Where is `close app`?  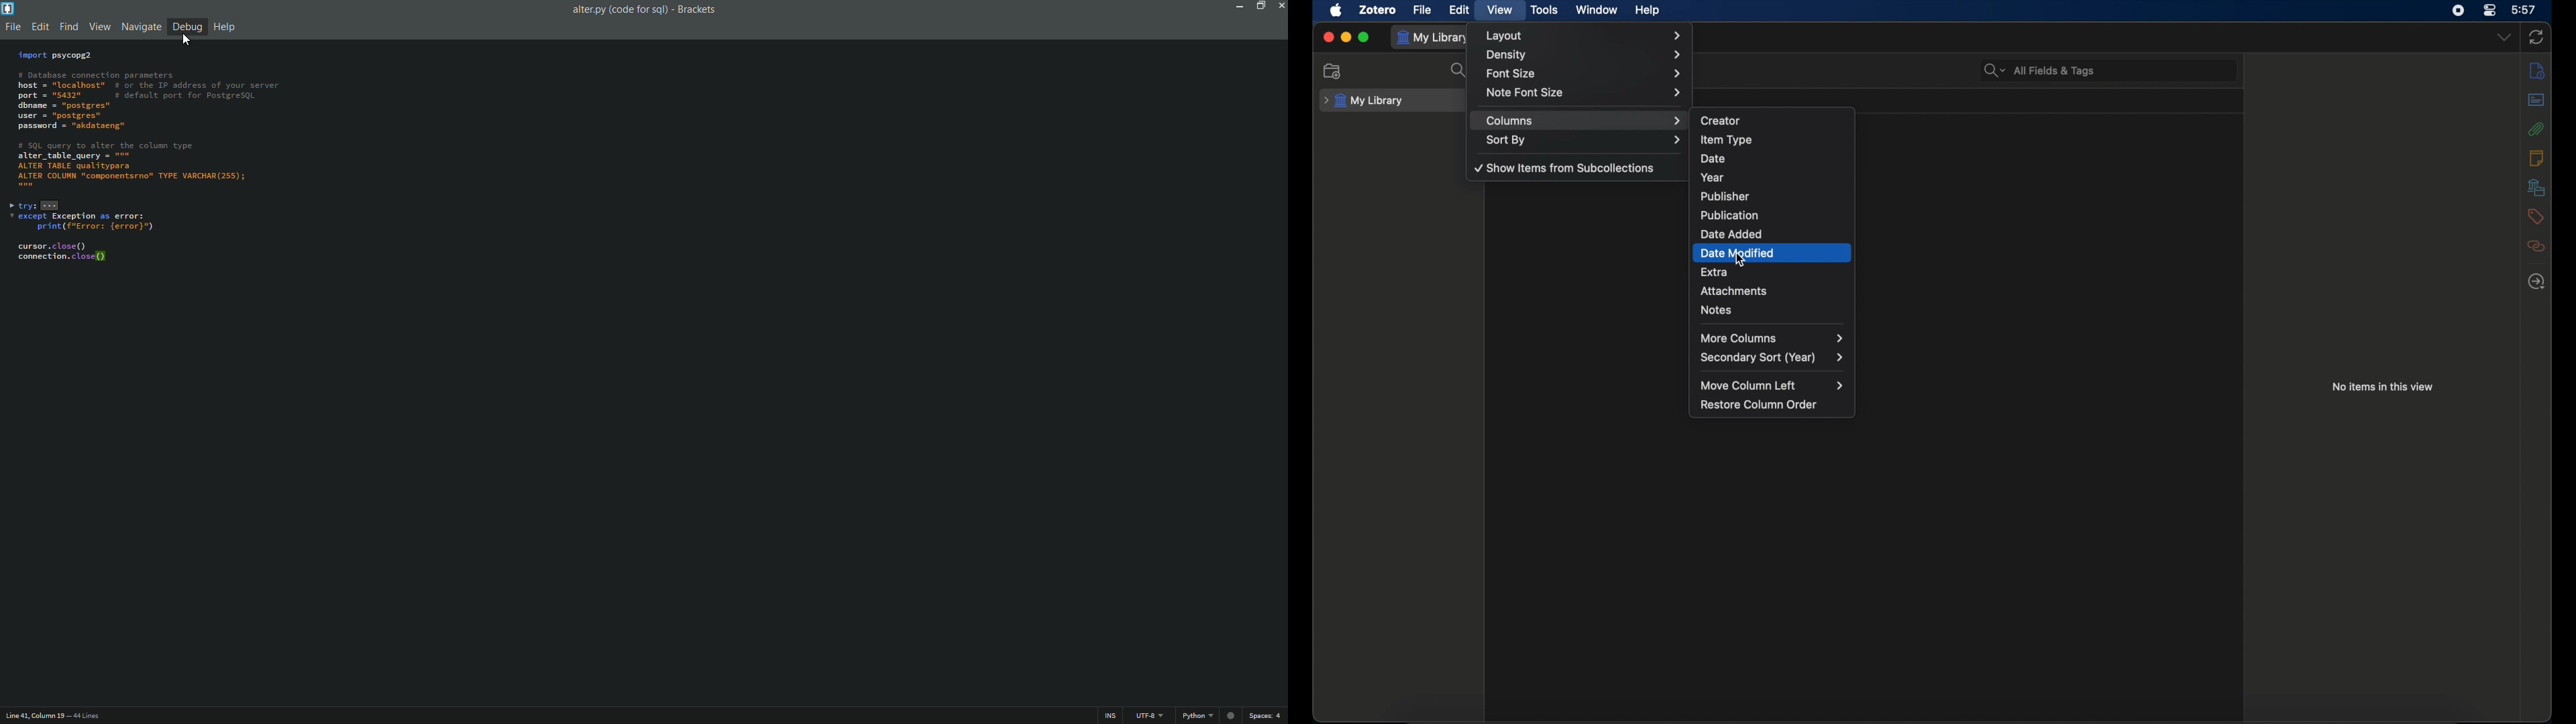
close app is located at coordinates (1280, 7).